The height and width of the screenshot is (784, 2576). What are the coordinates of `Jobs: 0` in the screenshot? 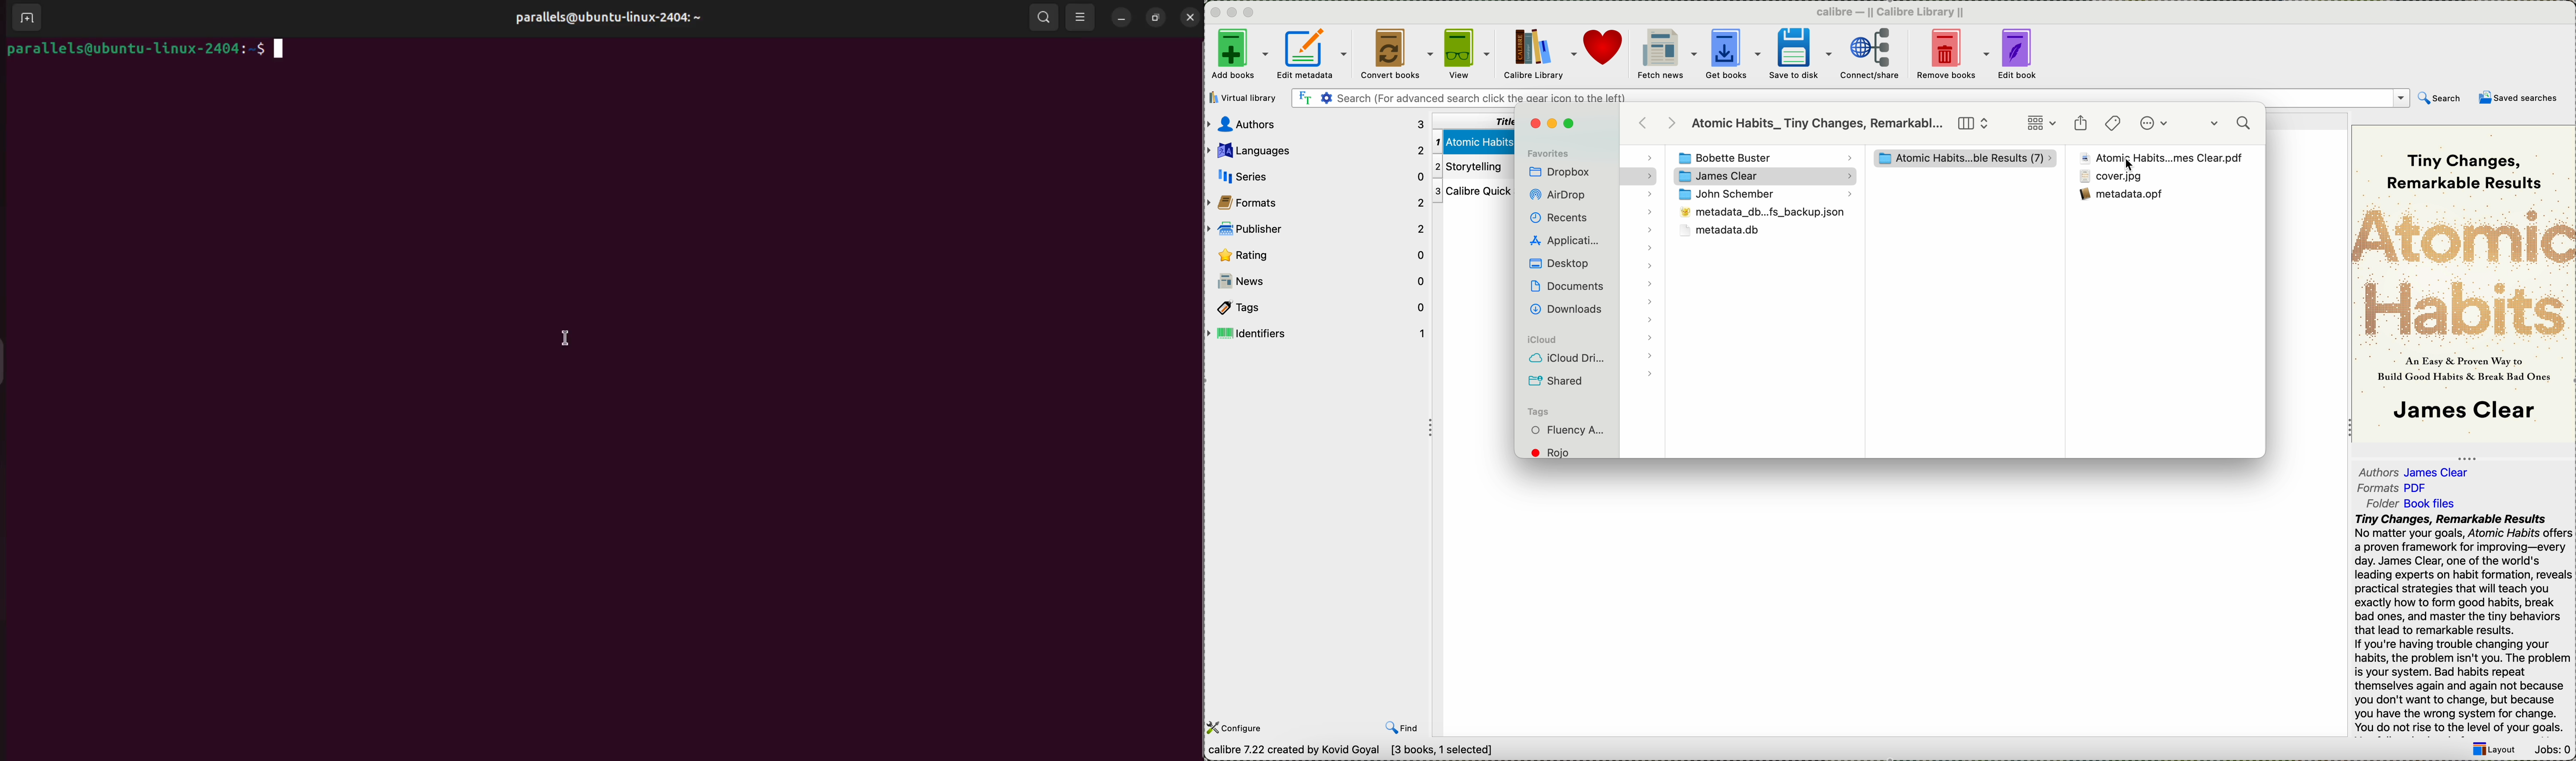 It's located at (2551, 751).